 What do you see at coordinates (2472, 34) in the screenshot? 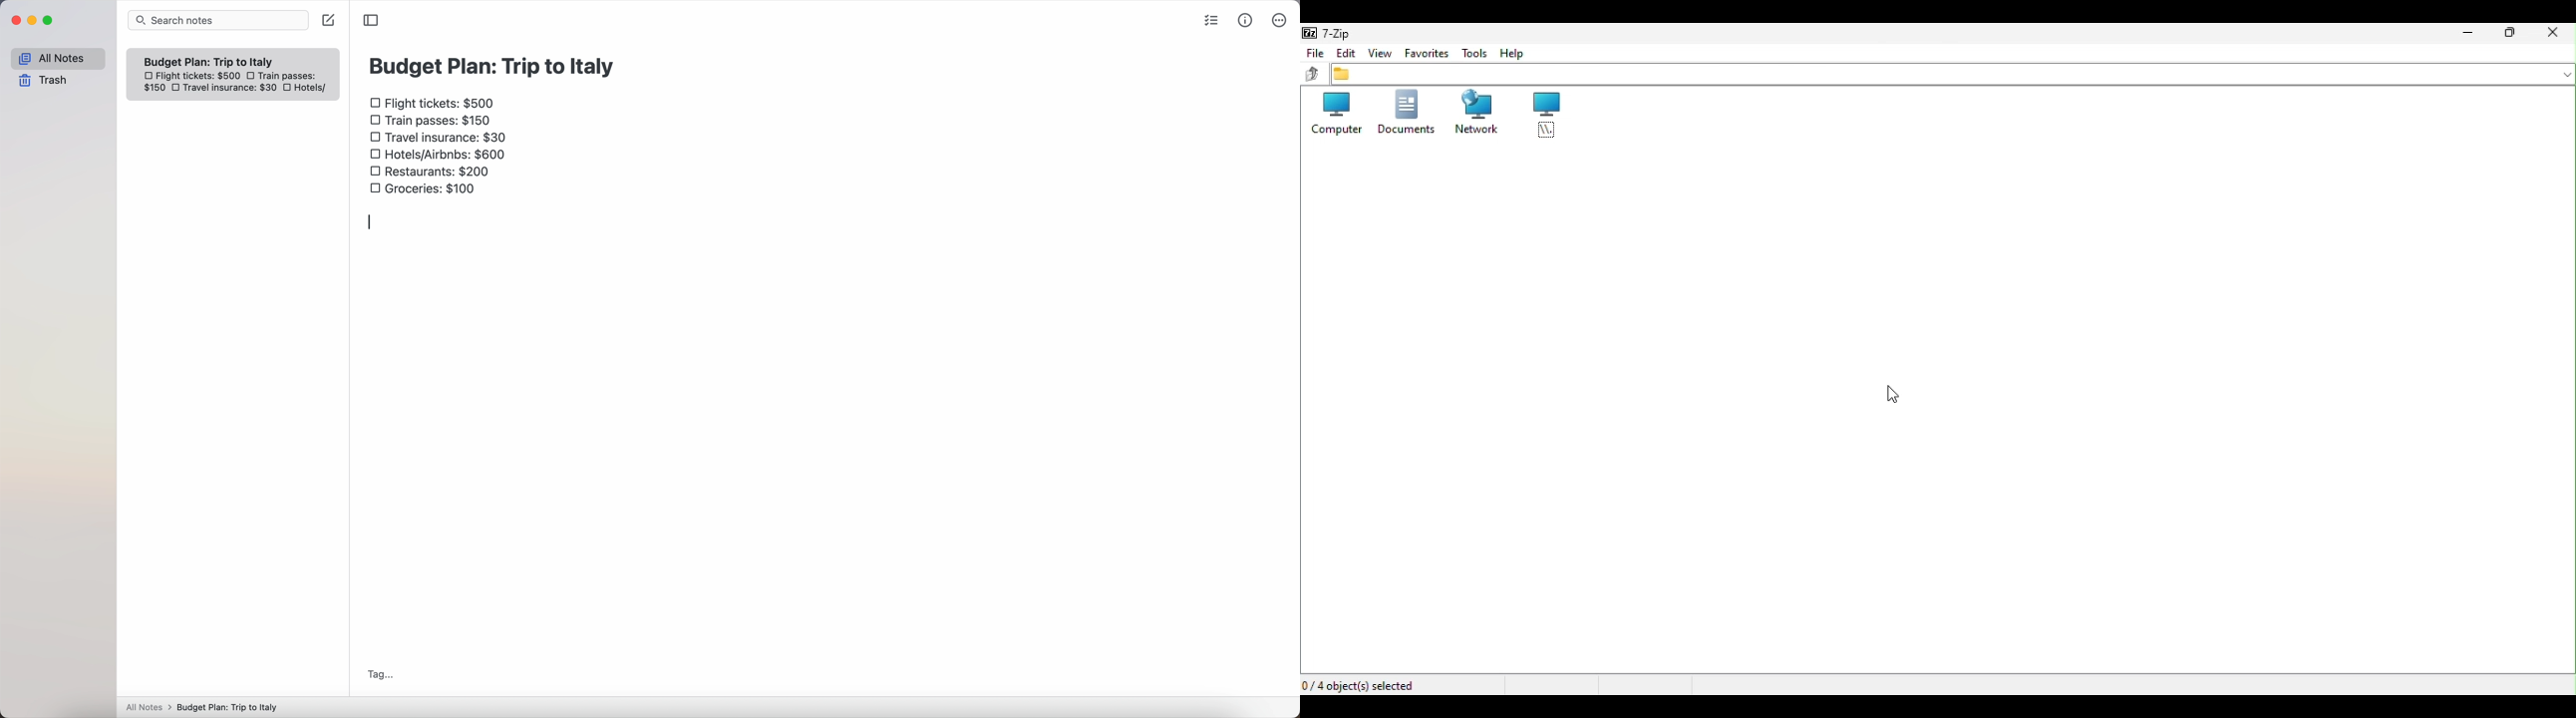
I see `Minimise` at bounding box center [2472, 34].